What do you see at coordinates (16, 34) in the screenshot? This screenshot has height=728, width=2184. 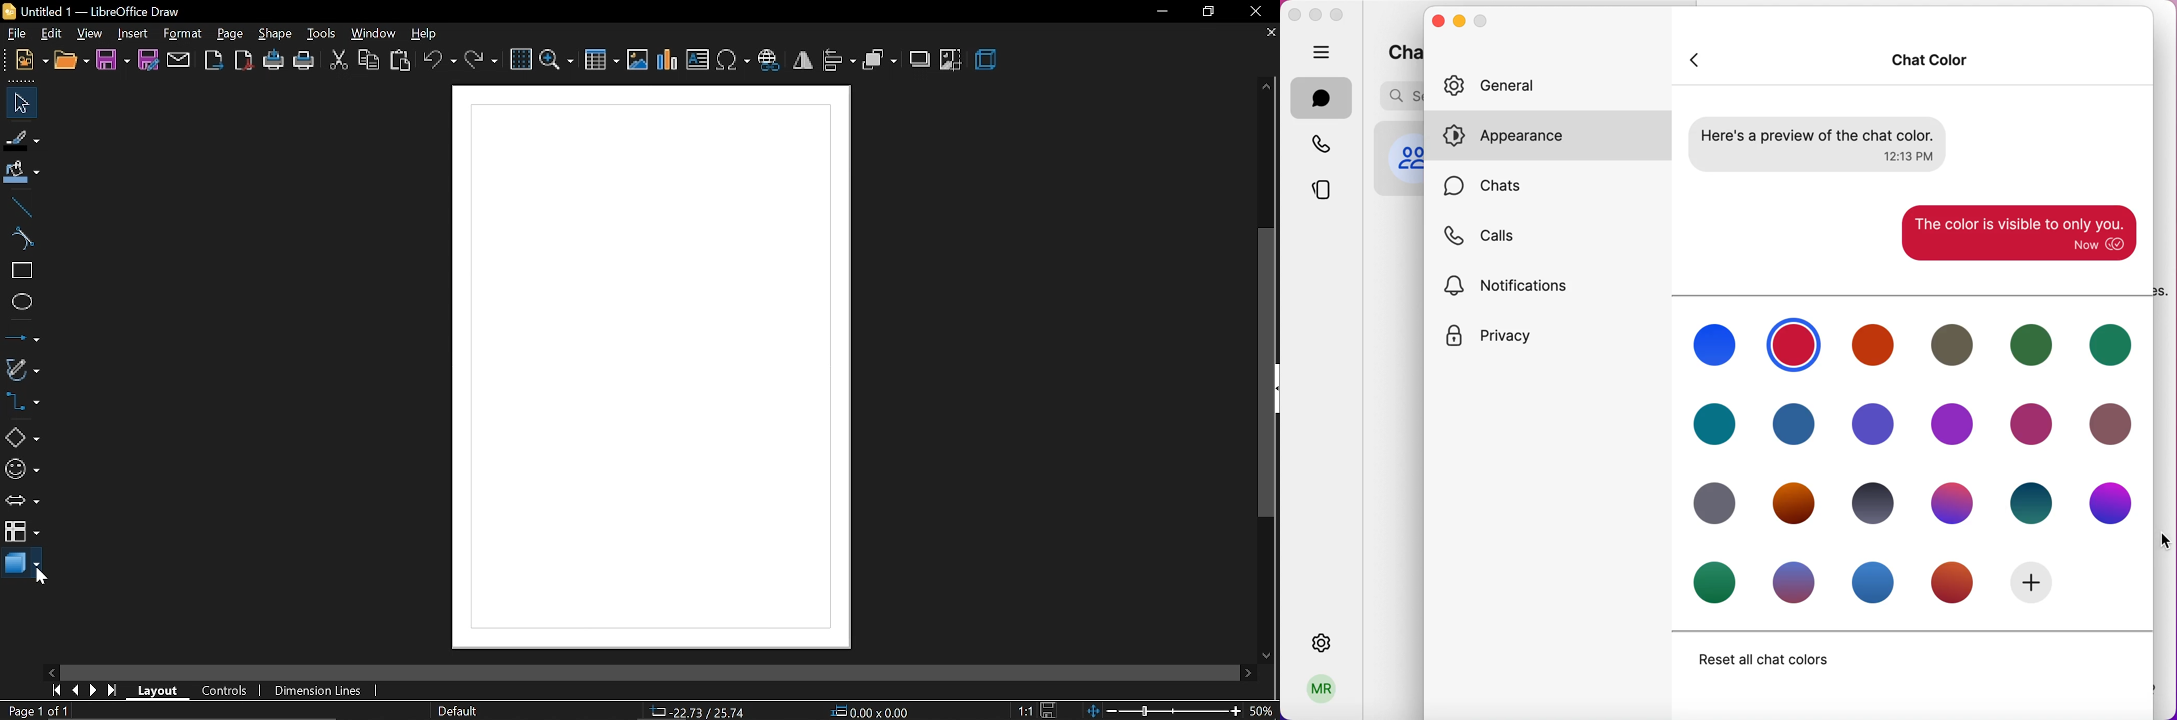 I see `file` at bounding box center [16, 34].